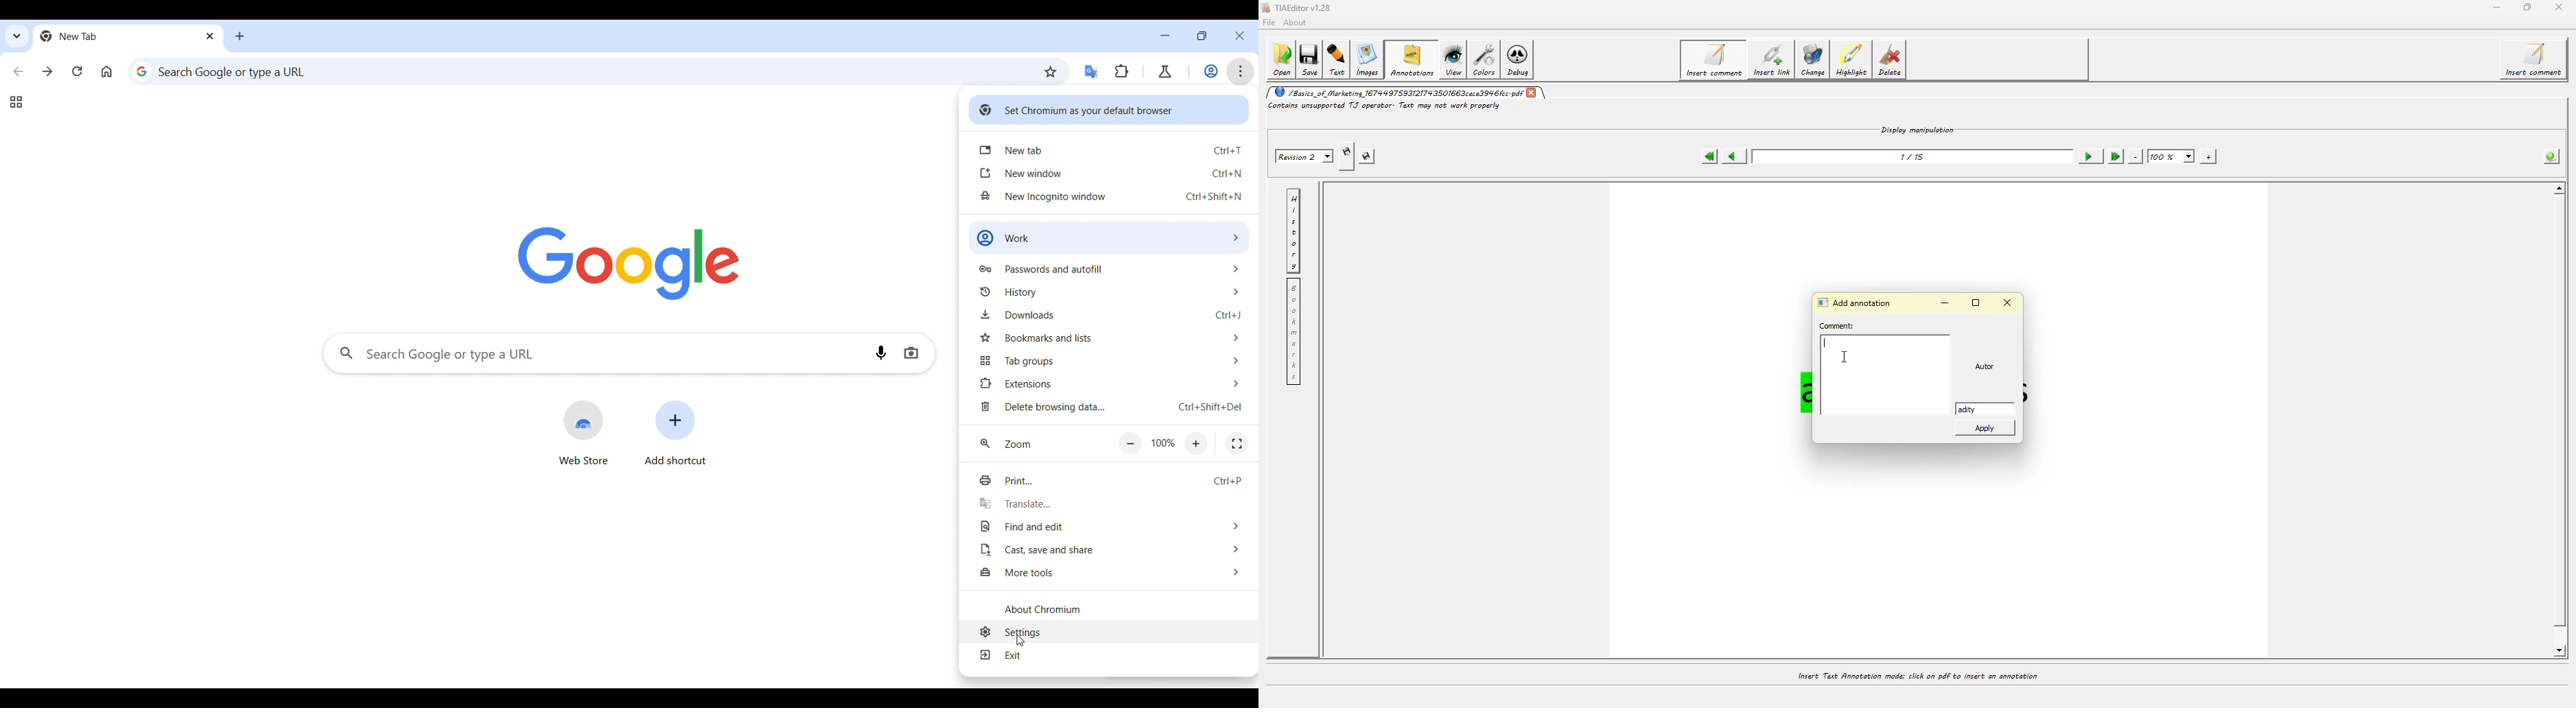 The width and height of the screenshot is (2576, 728). I want to click on text, so click(1339, 59).